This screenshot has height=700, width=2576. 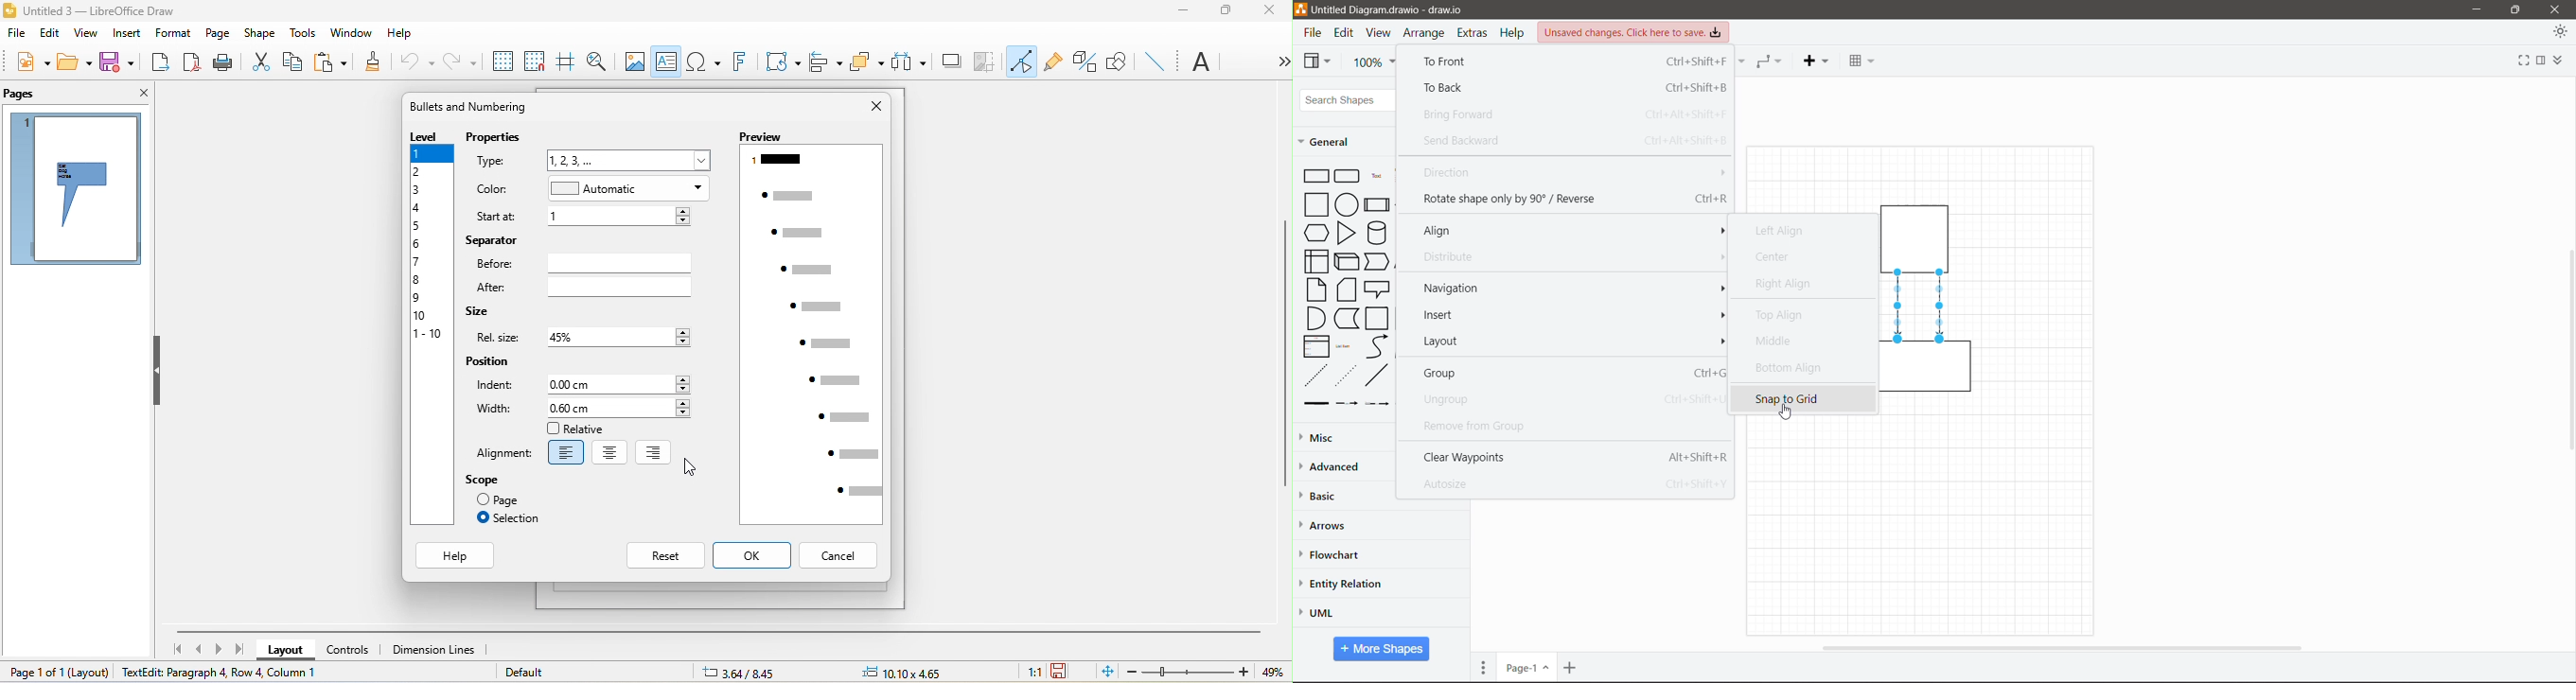 What do you see at coordinates (621, 188) in the screenshot?
I see `automatic` at bounding box center [621, 188].